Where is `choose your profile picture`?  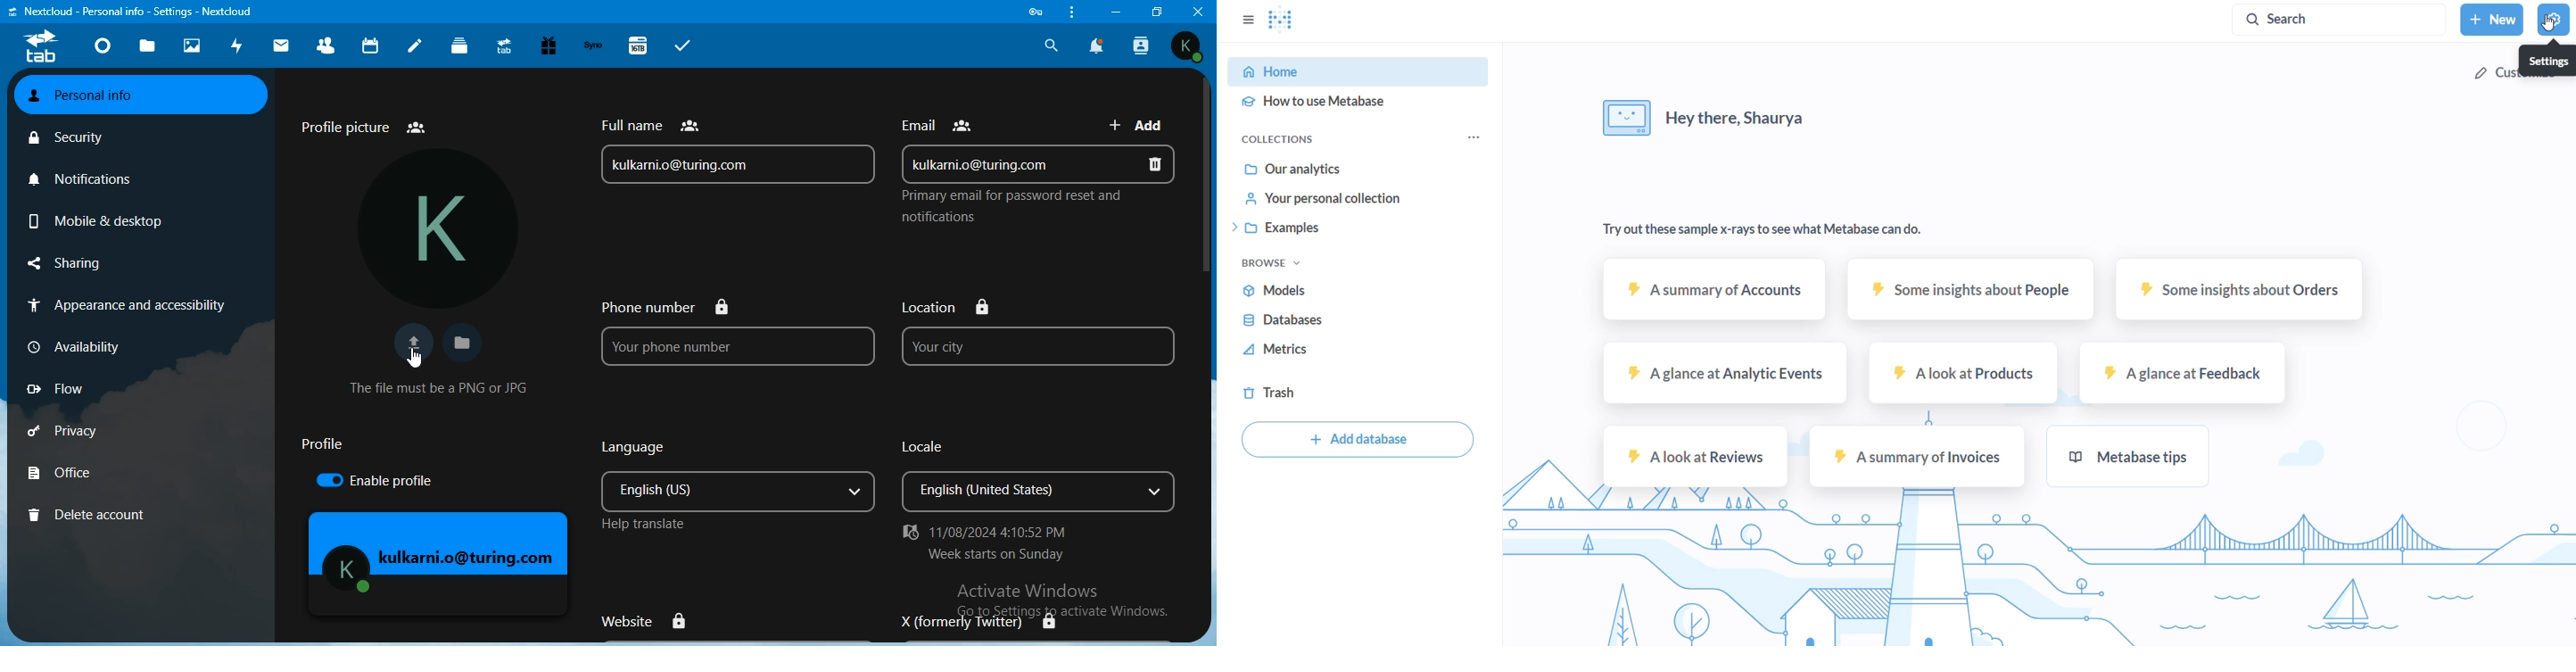
choose your profile picture is located at coordinates (470, 343).